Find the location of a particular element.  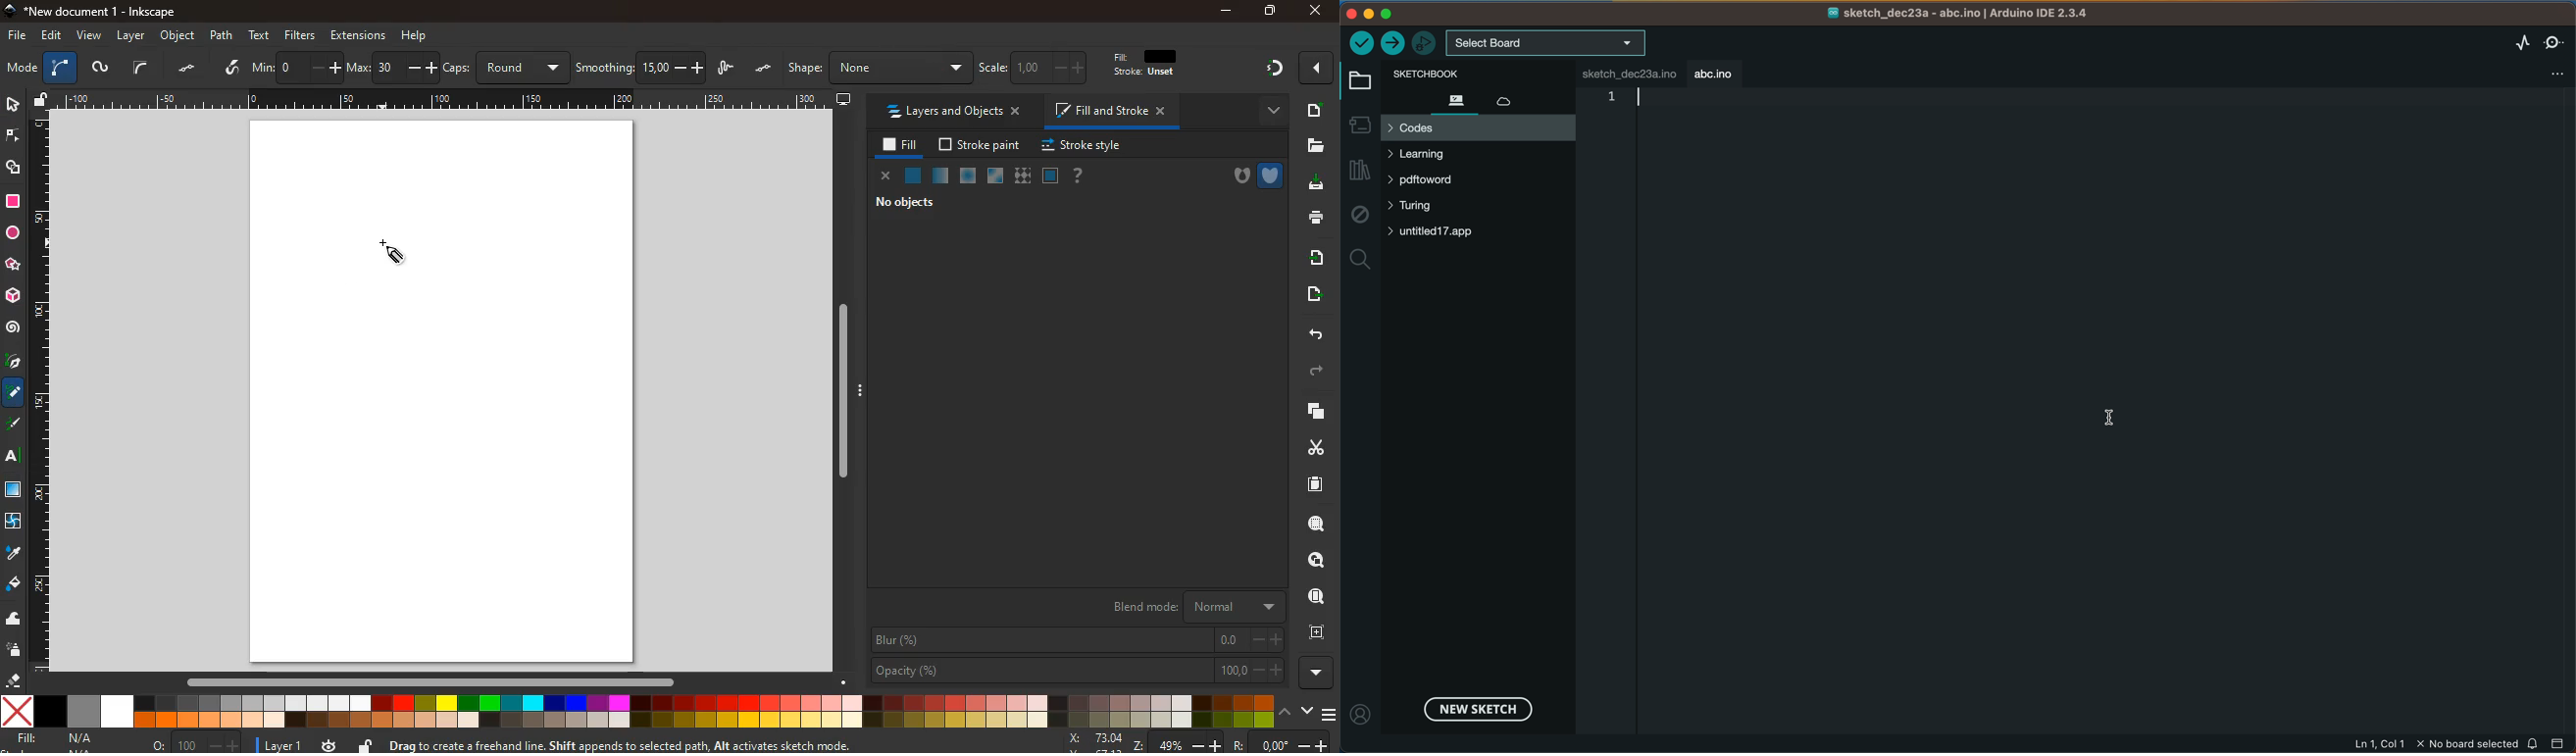

more is located at coordinates (1319, 68).